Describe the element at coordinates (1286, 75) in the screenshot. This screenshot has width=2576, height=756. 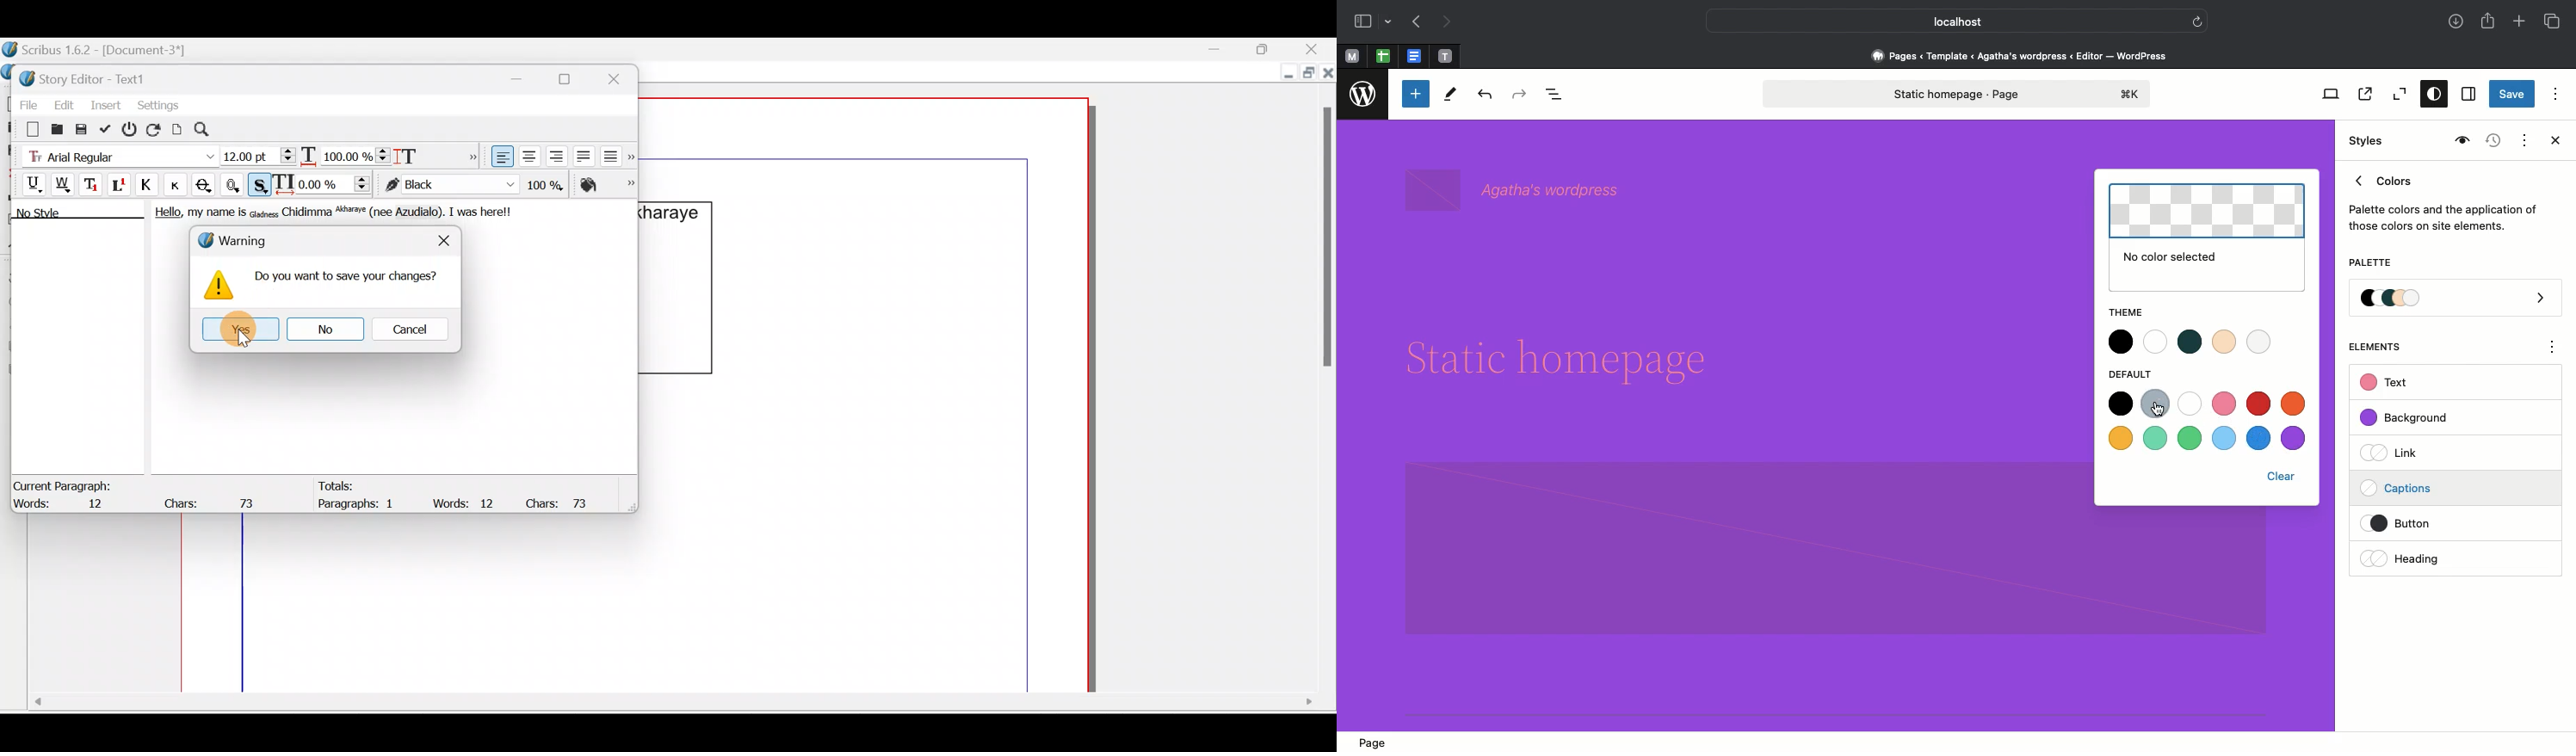
I see `Minimize` at that location.